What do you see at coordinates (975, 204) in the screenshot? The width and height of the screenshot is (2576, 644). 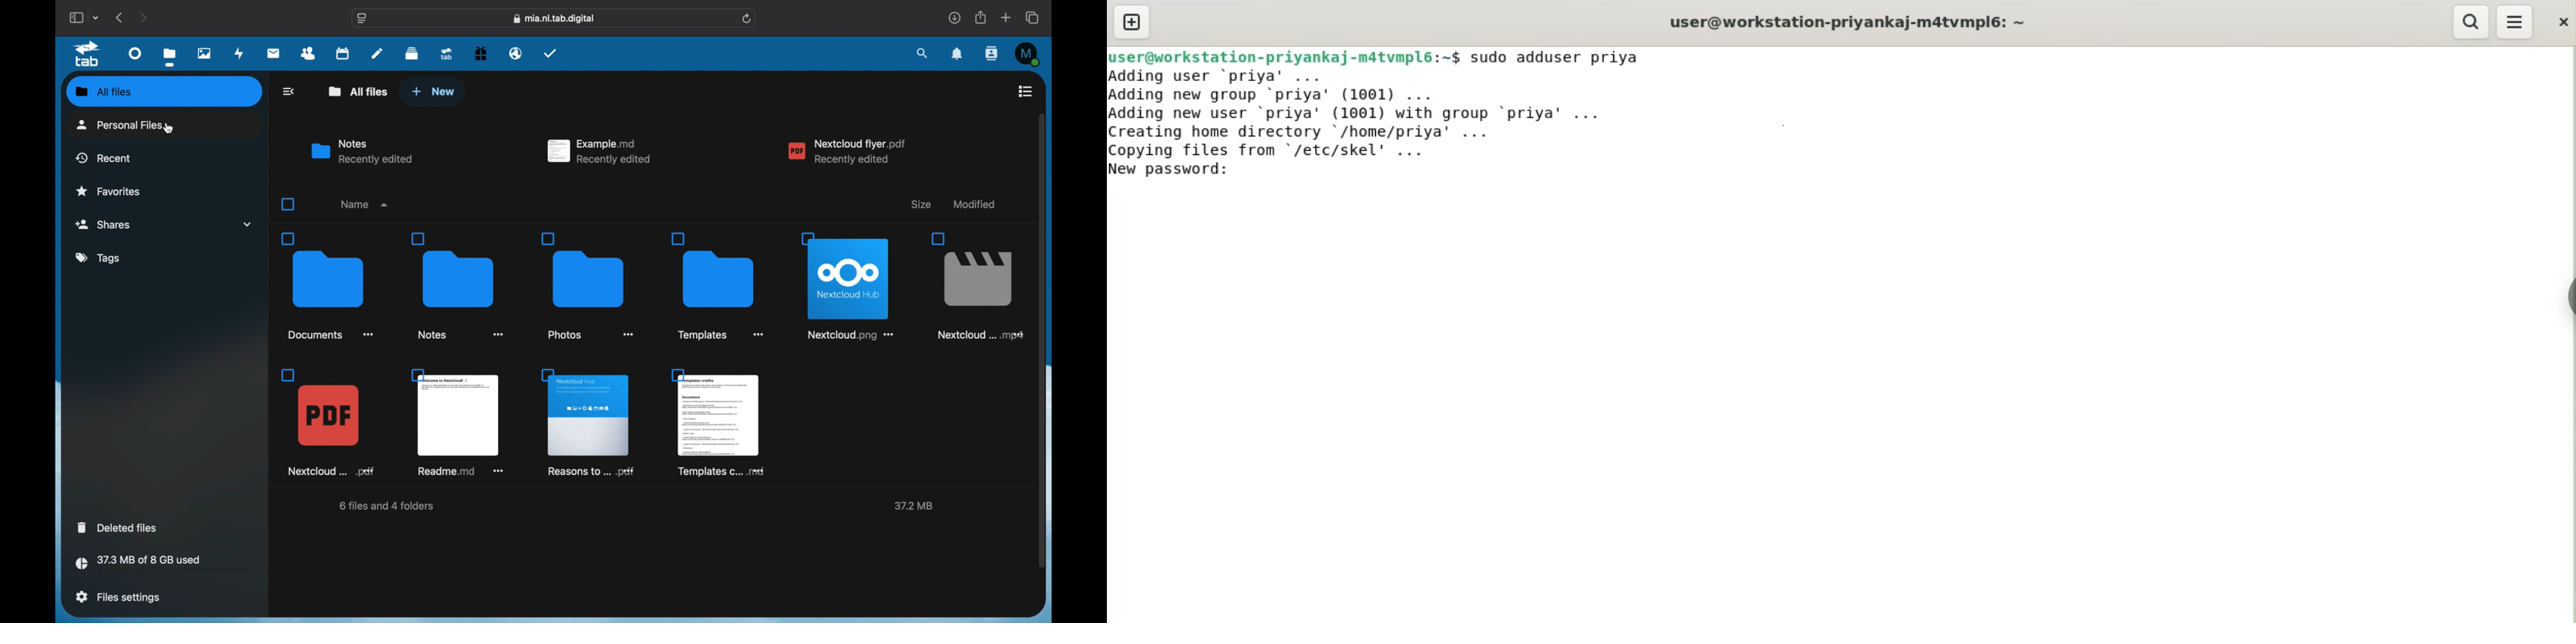 I see `modified` at bounding box center [975, 204].